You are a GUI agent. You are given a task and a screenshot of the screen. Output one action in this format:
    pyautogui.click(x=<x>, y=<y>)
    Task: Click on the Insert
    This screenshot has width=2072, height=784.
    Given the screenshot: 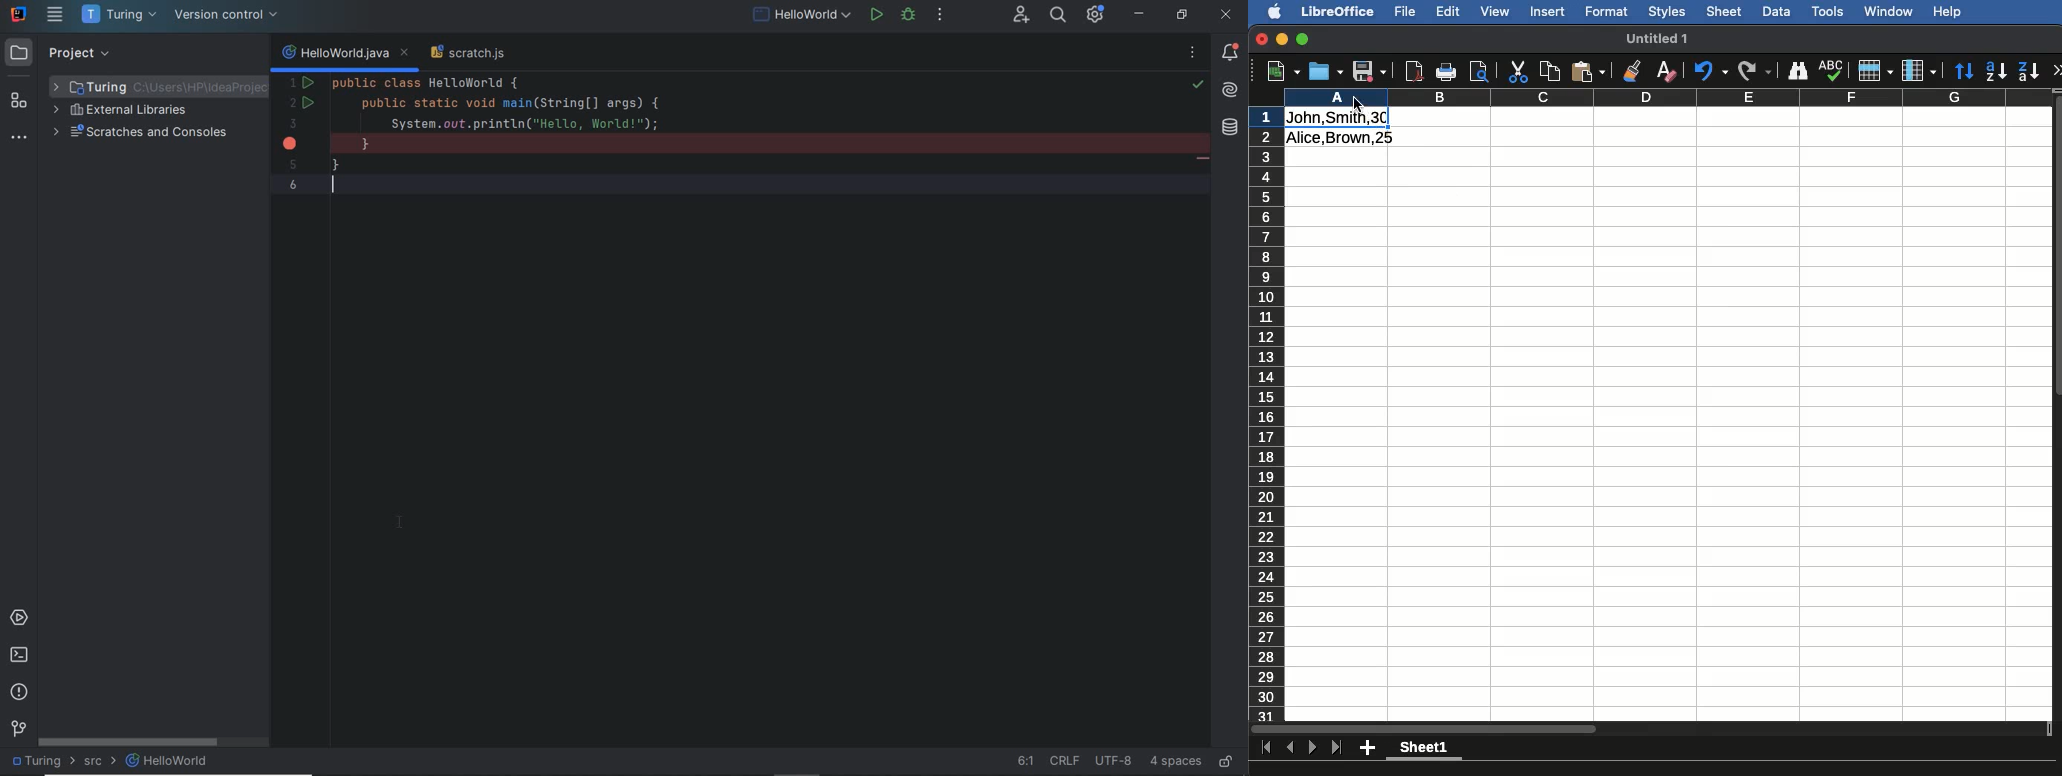 What is the action you would take?
    pyautogui.click(x=1549, y=14)
    